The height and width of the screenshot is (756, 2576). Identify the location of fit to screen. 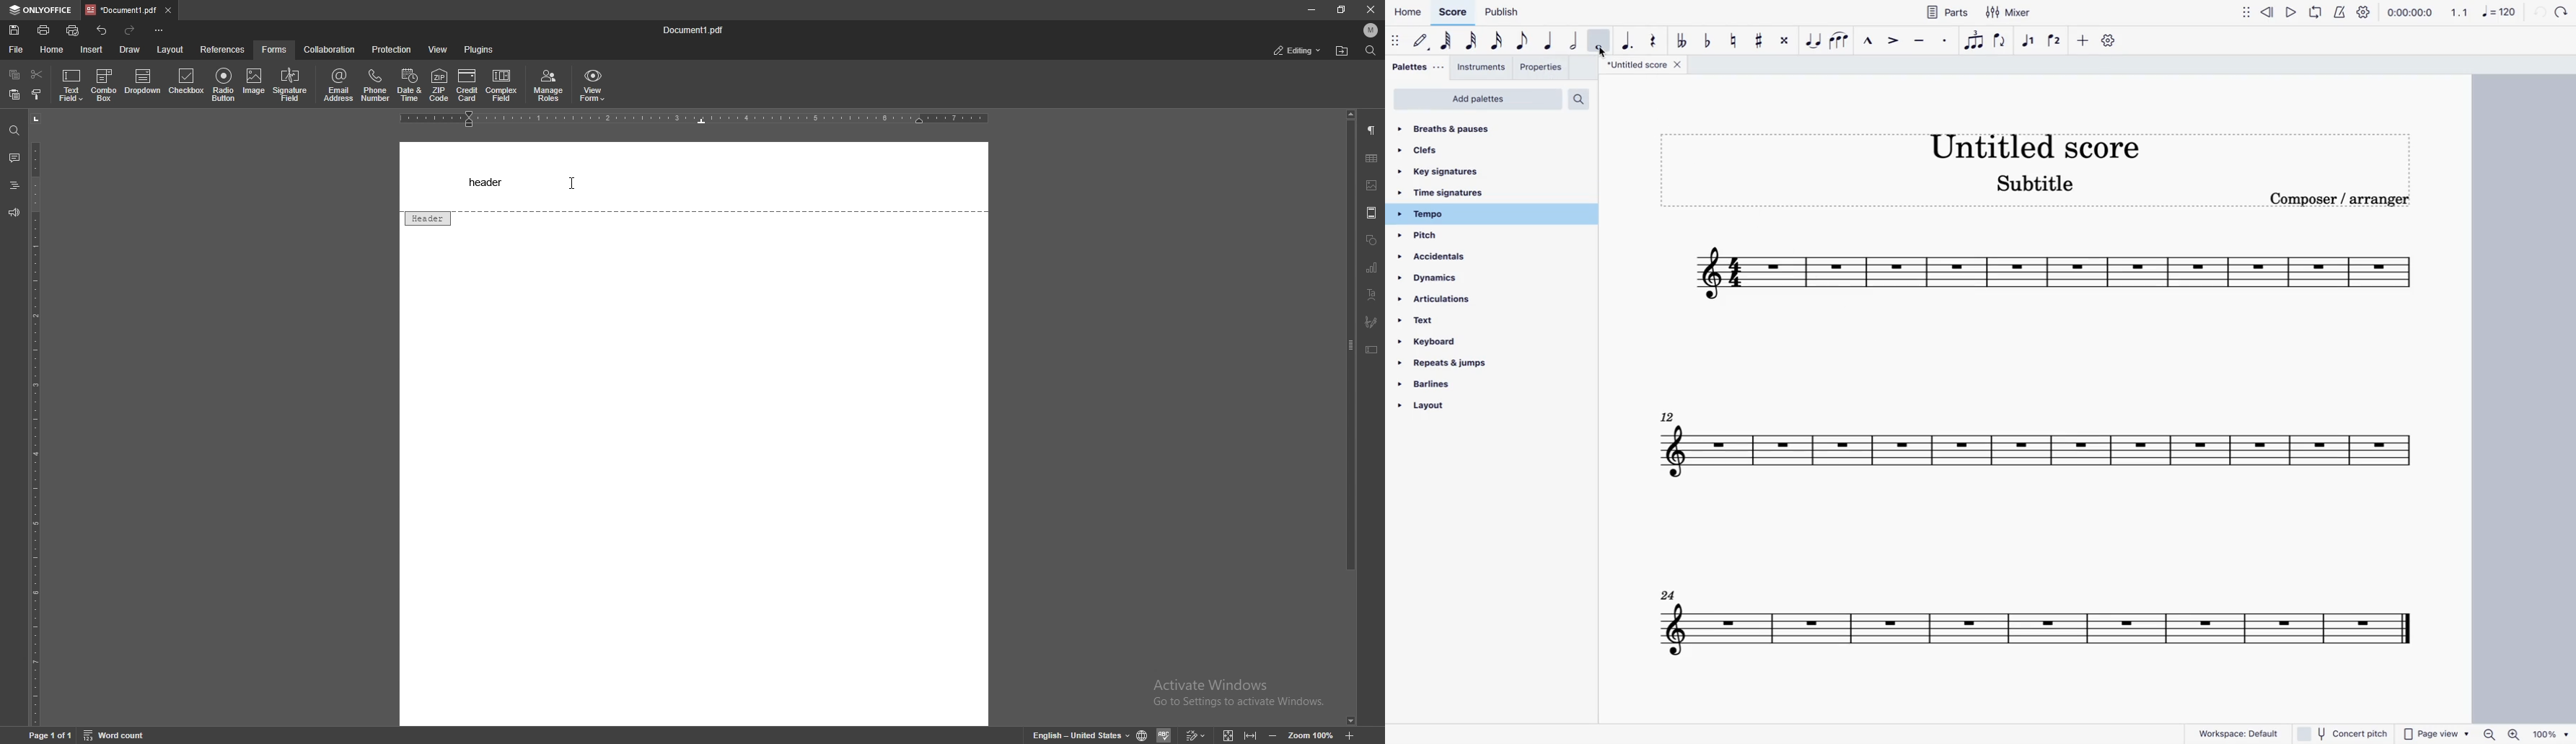
(1229, 735).